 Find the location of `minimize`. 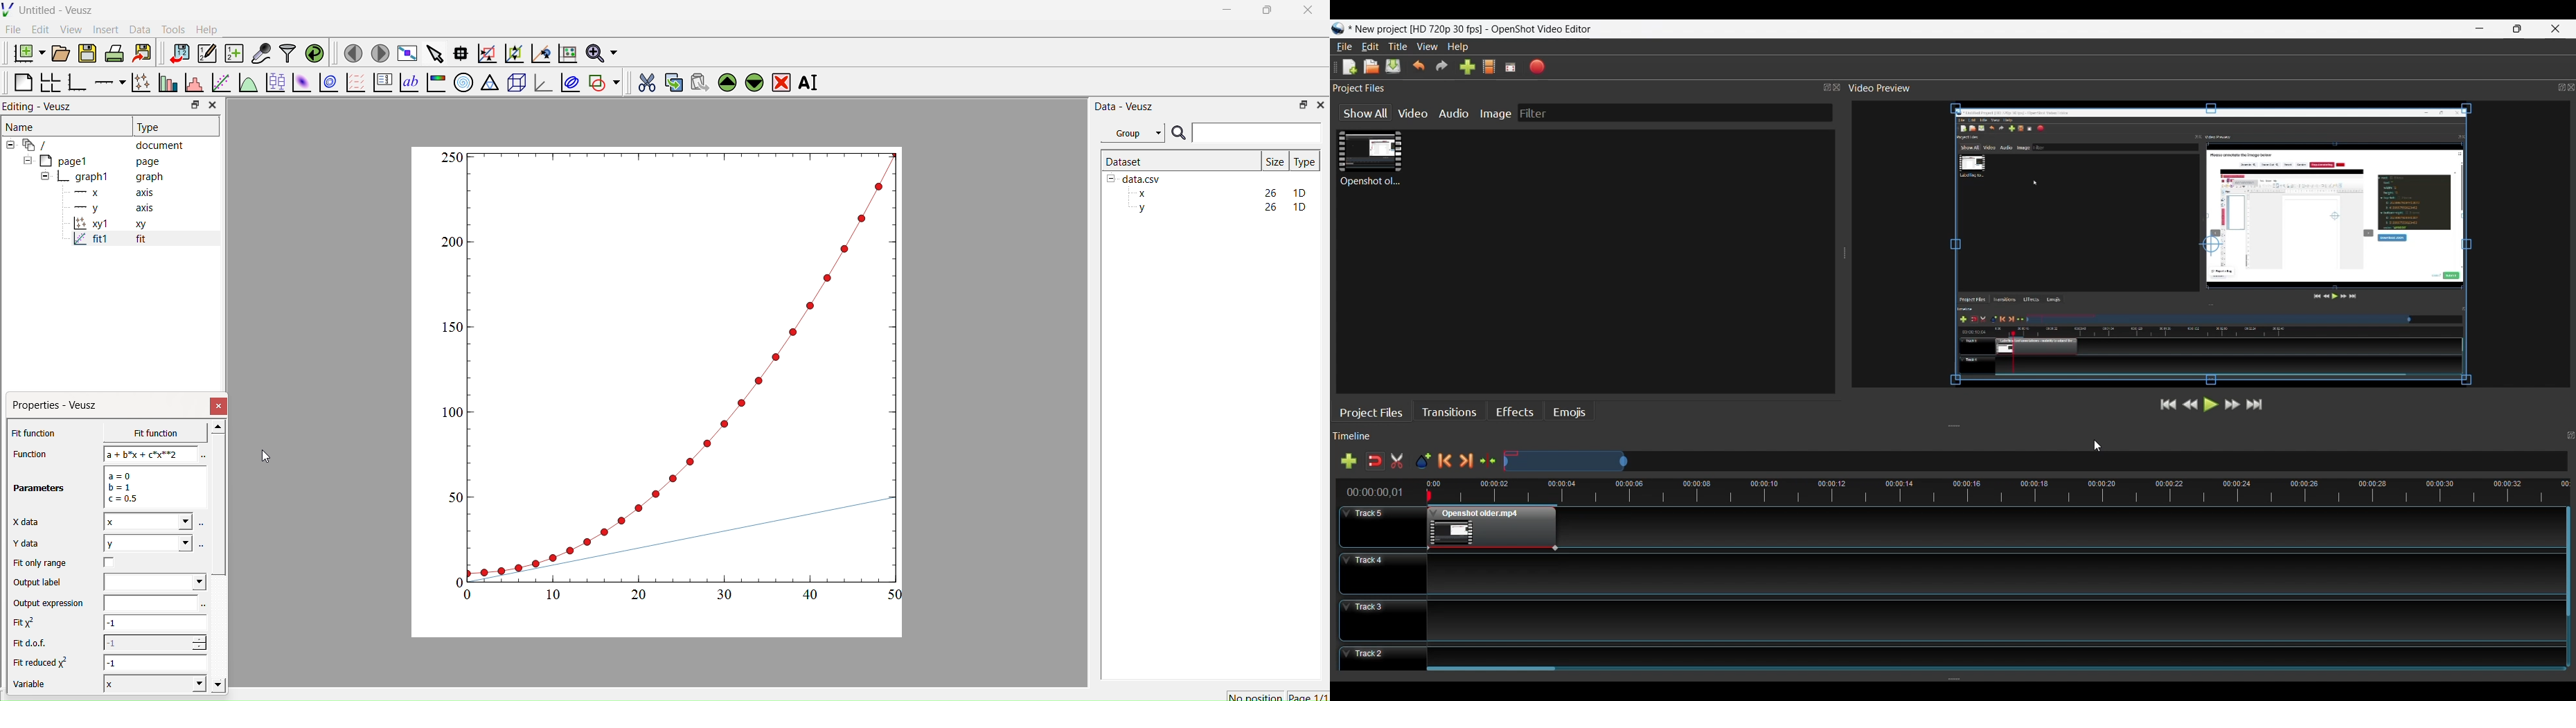

minimize is located at coordinates (2481, 29).